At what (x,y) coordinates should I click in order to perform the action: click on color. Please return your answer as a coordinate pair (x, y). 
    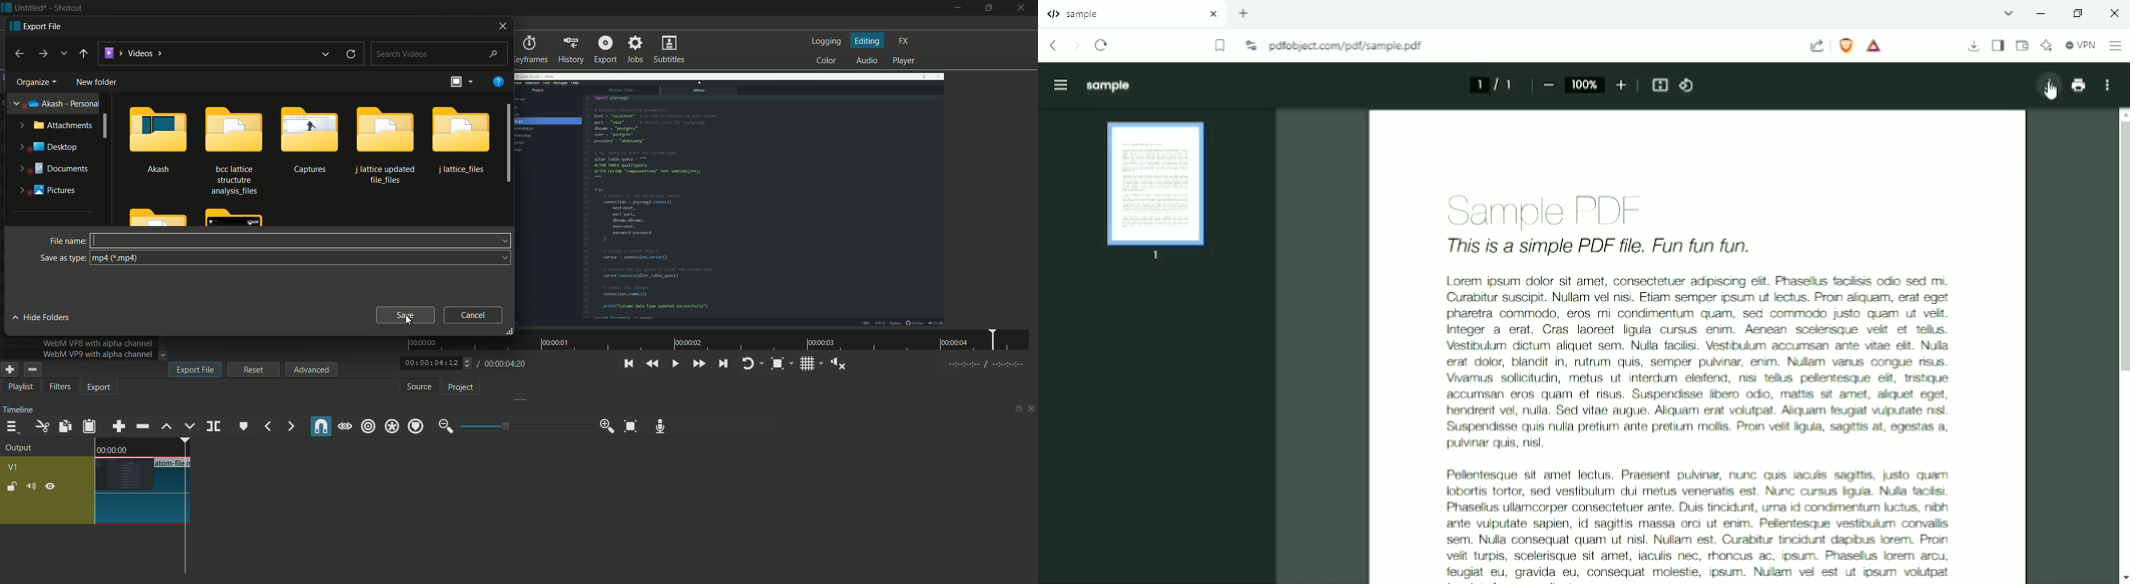
    Looking at the image, I should click on (825, 61).